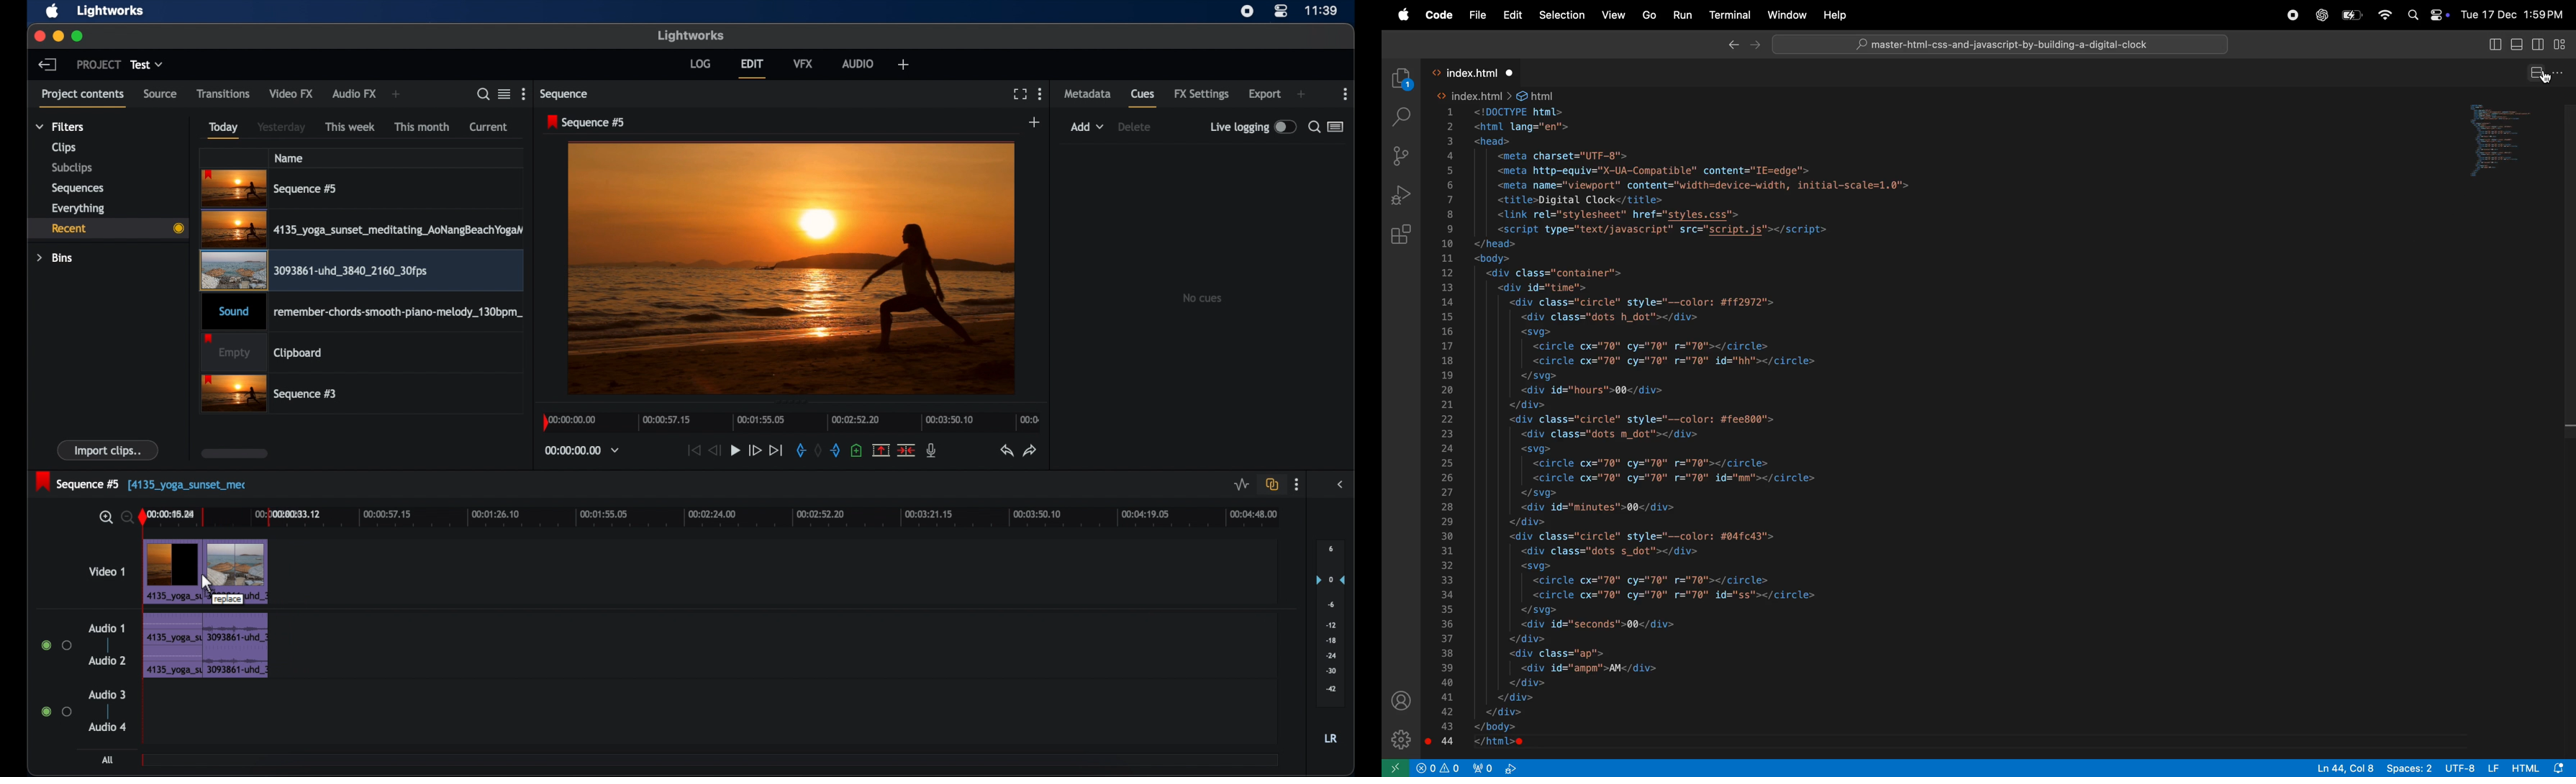 Image resolution: width=2576 pixels, height=784 pixels. Describe the element at coordinates (2543, 78) in the screenshot. I see `cursor` at that location.